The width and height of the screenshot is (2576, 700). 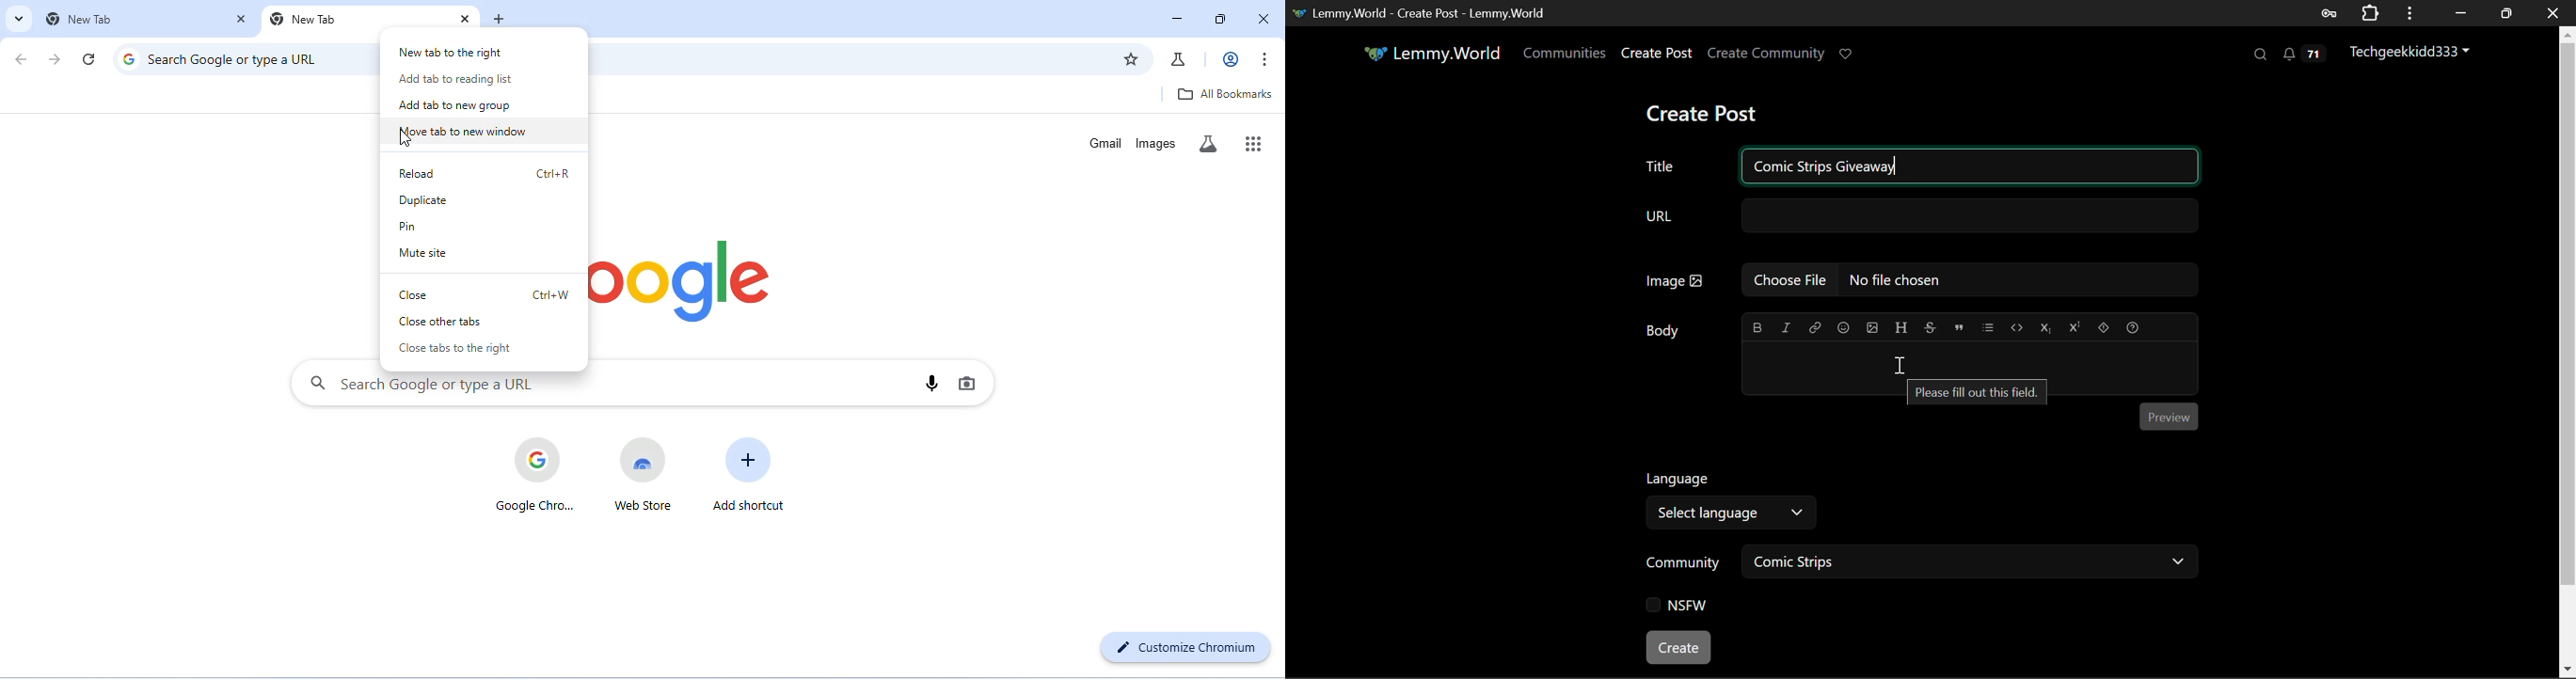 I want to click on Google logo, so click(x=129, y=58).